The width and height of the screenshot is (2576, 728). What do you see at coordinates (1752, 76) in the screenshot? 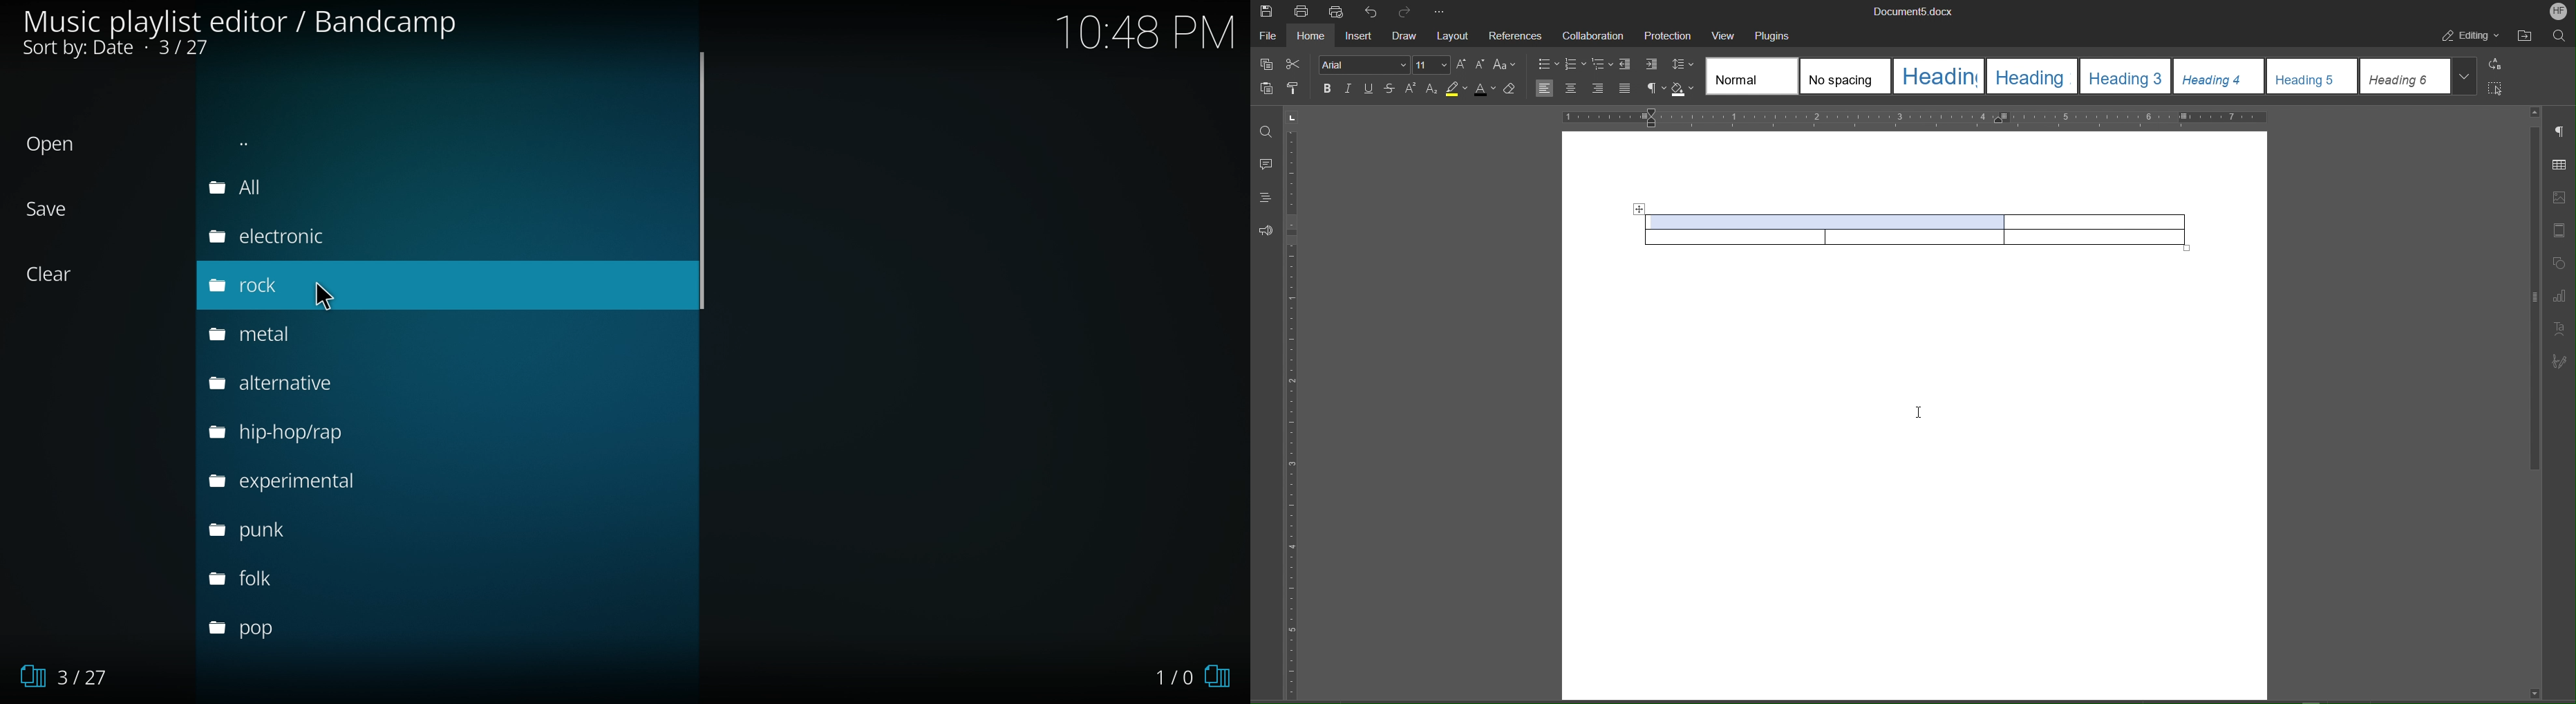
I see `Normal` at bounding box center [1752, 76].